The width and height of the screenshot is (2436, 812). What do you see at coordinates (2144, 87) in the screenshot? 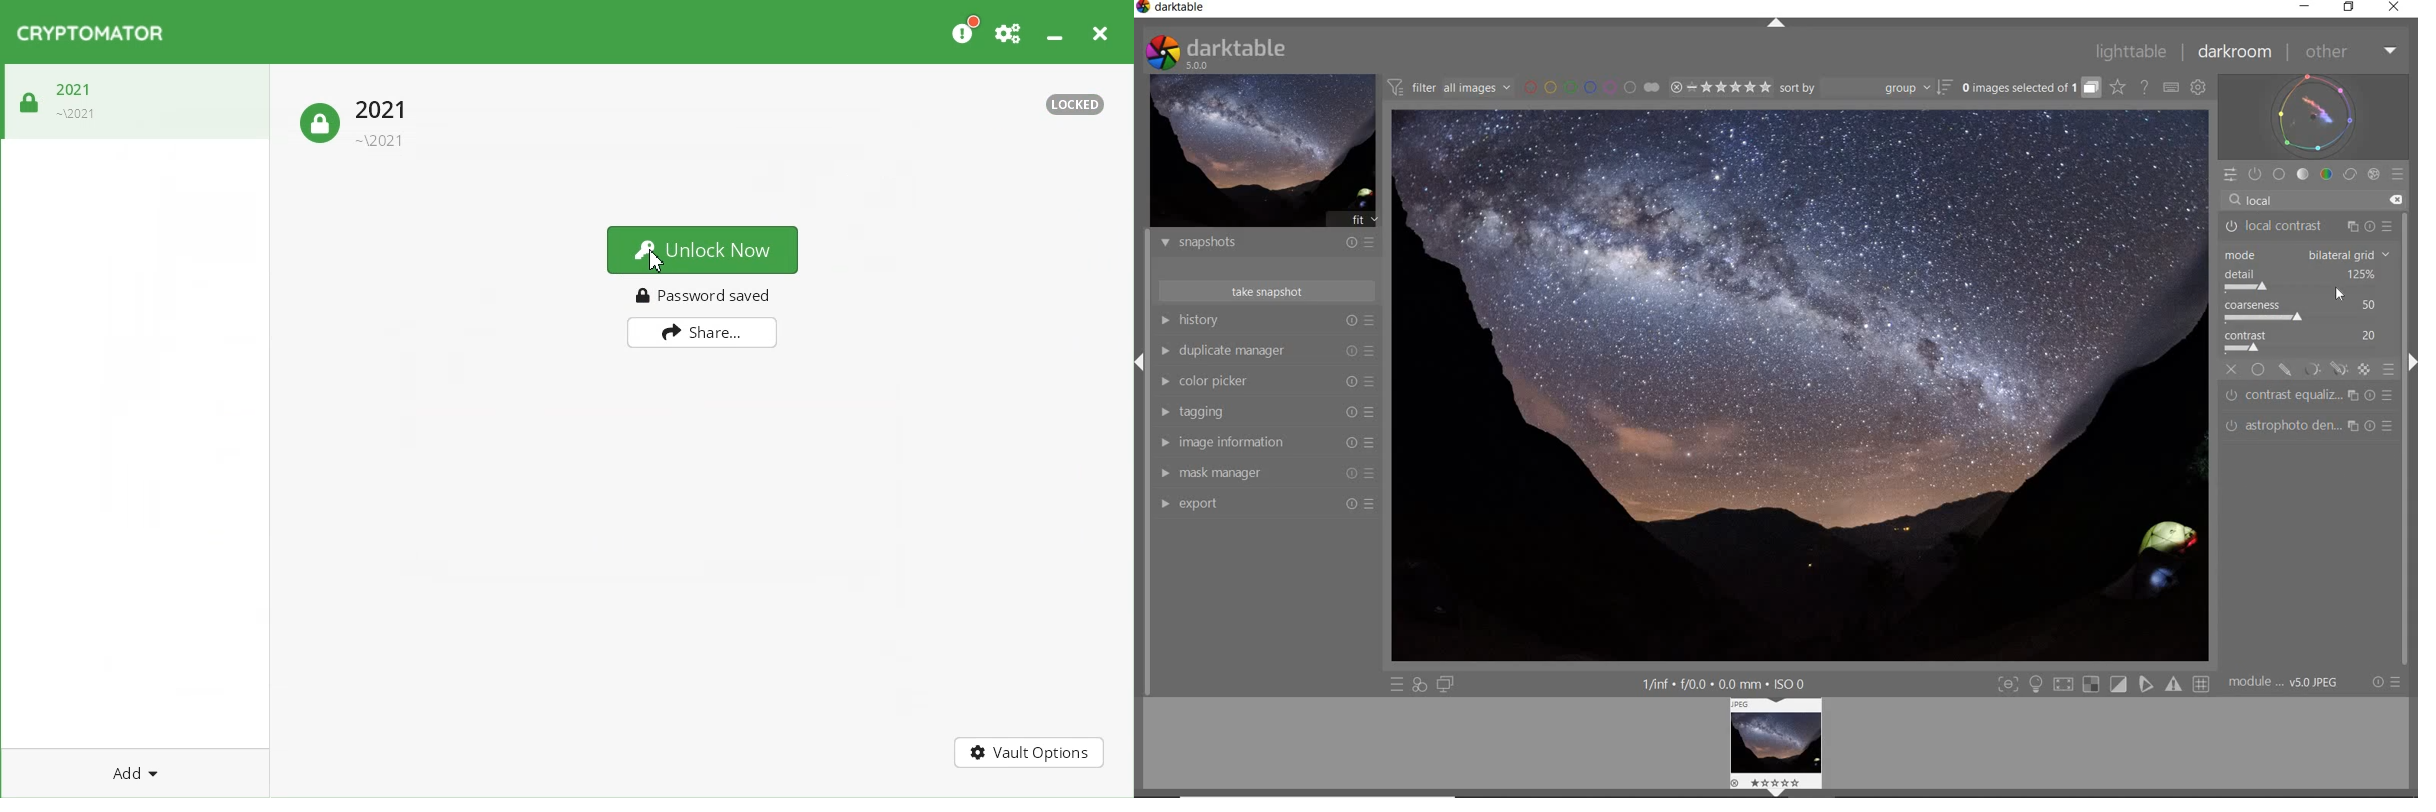
I see `HELP ONLINE` at bounding box center [2144, 87].